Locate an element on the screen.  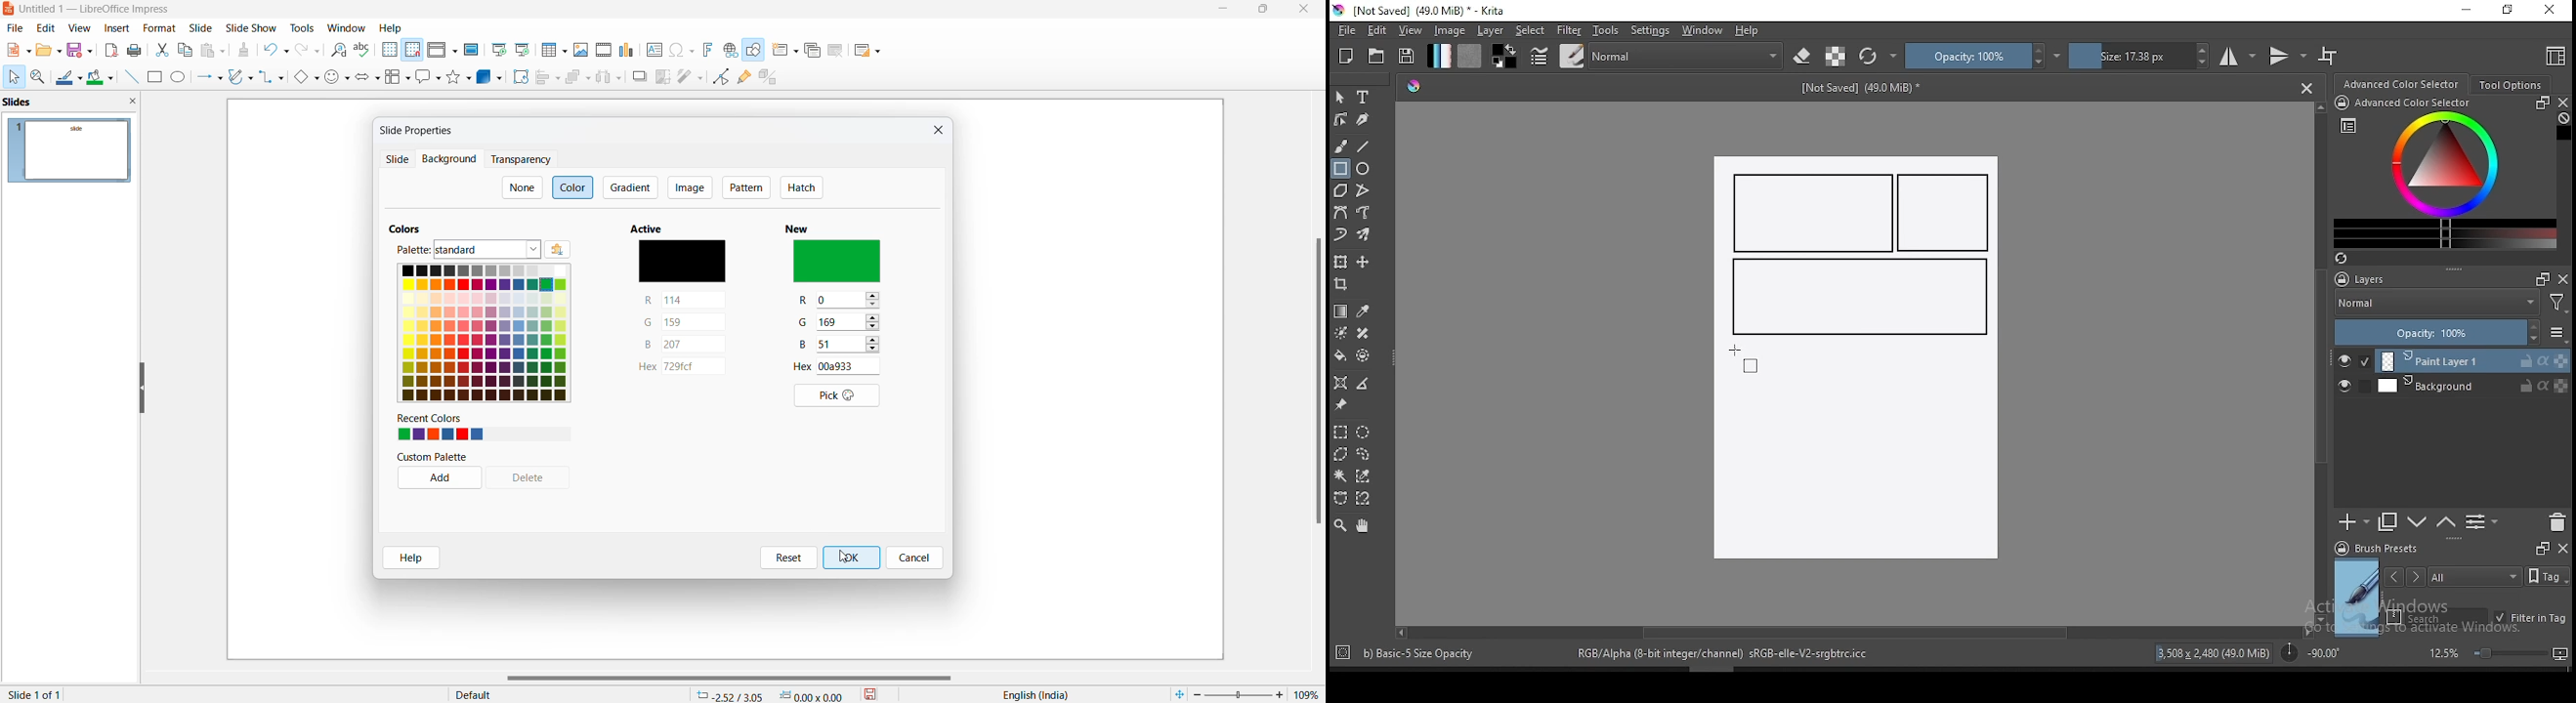
similar color selection tool is located at coordinates (1366, 476).